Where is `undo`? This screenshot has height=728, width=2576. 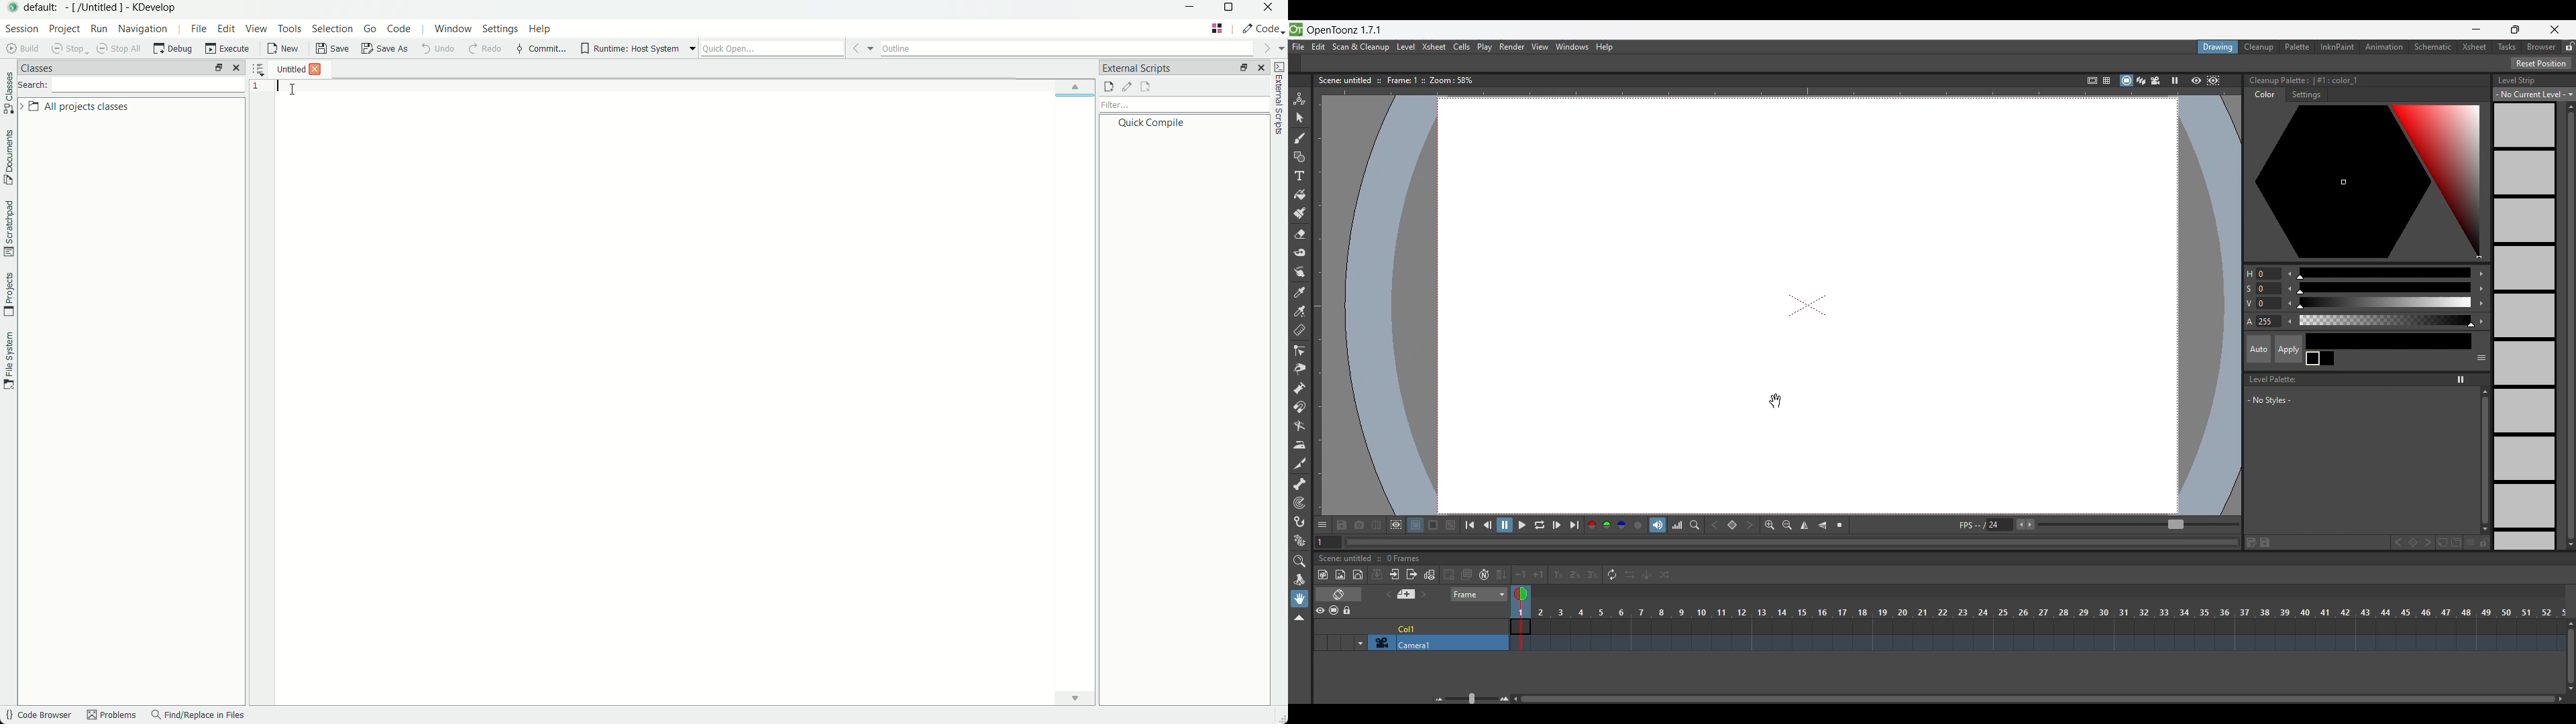 undo is located at coordinates (442, 50).